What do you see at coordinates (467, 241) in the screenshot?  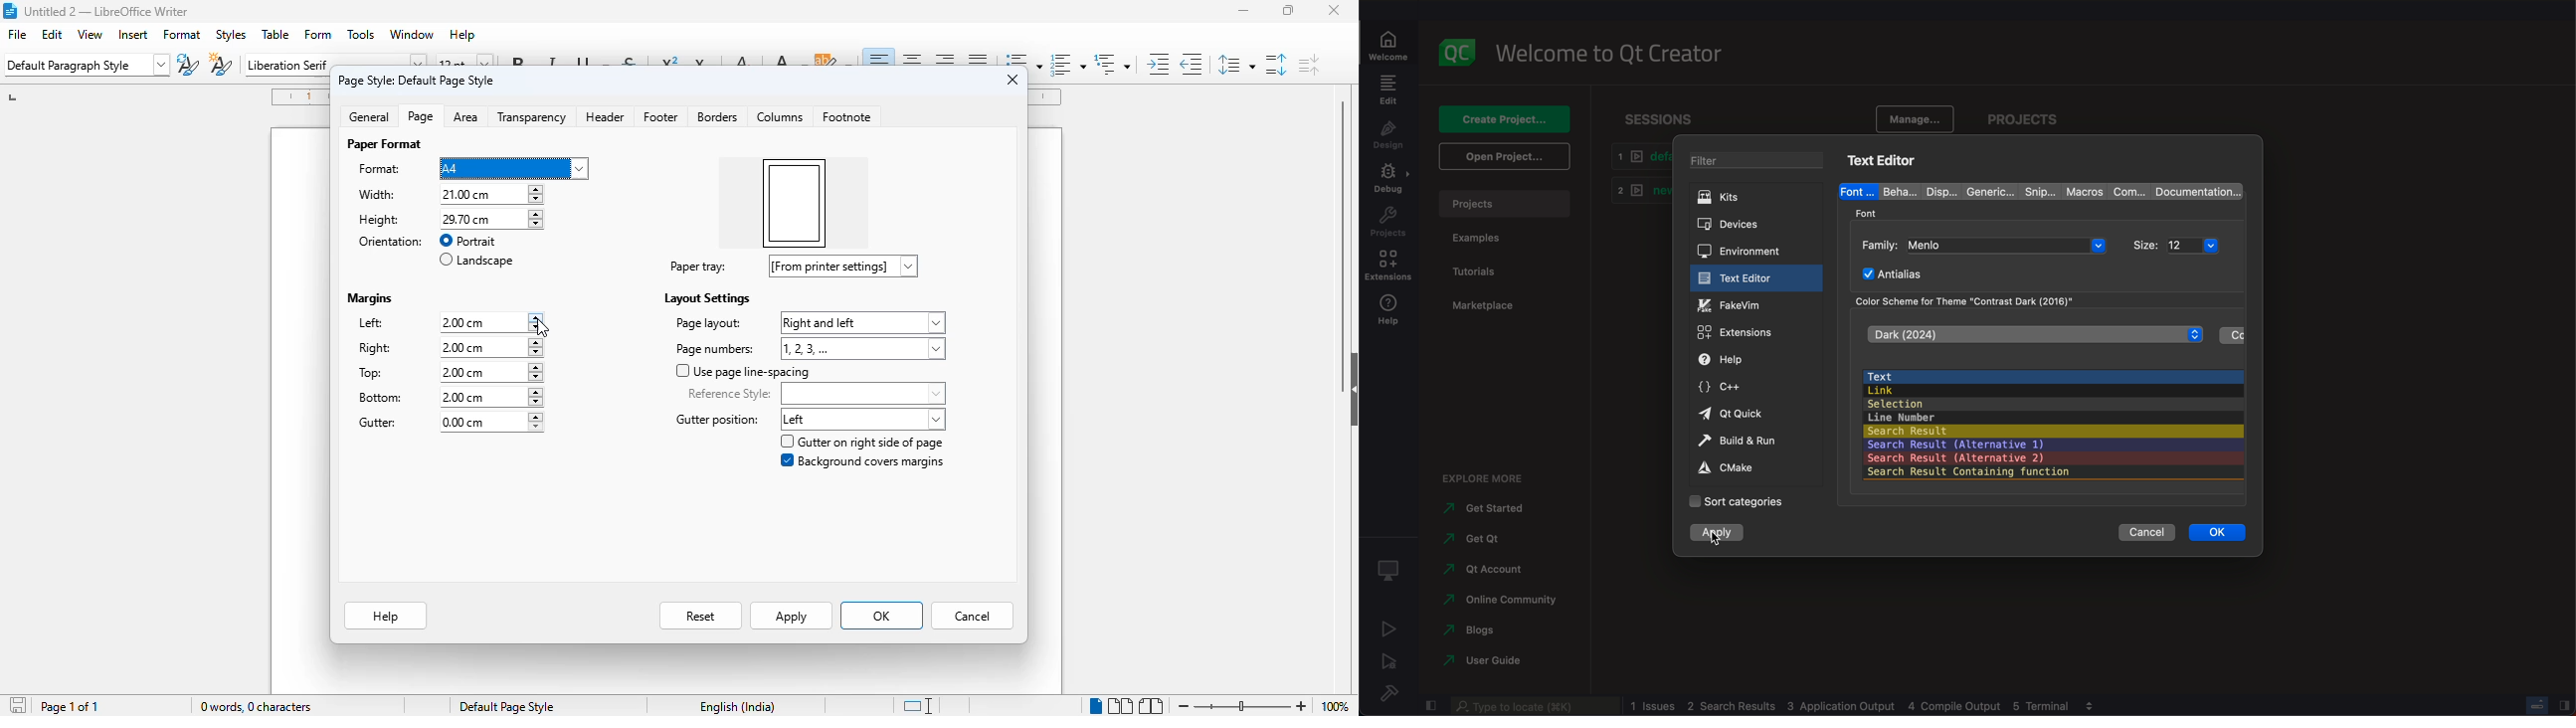 I see `portrait` at bounding box center [467, 241].